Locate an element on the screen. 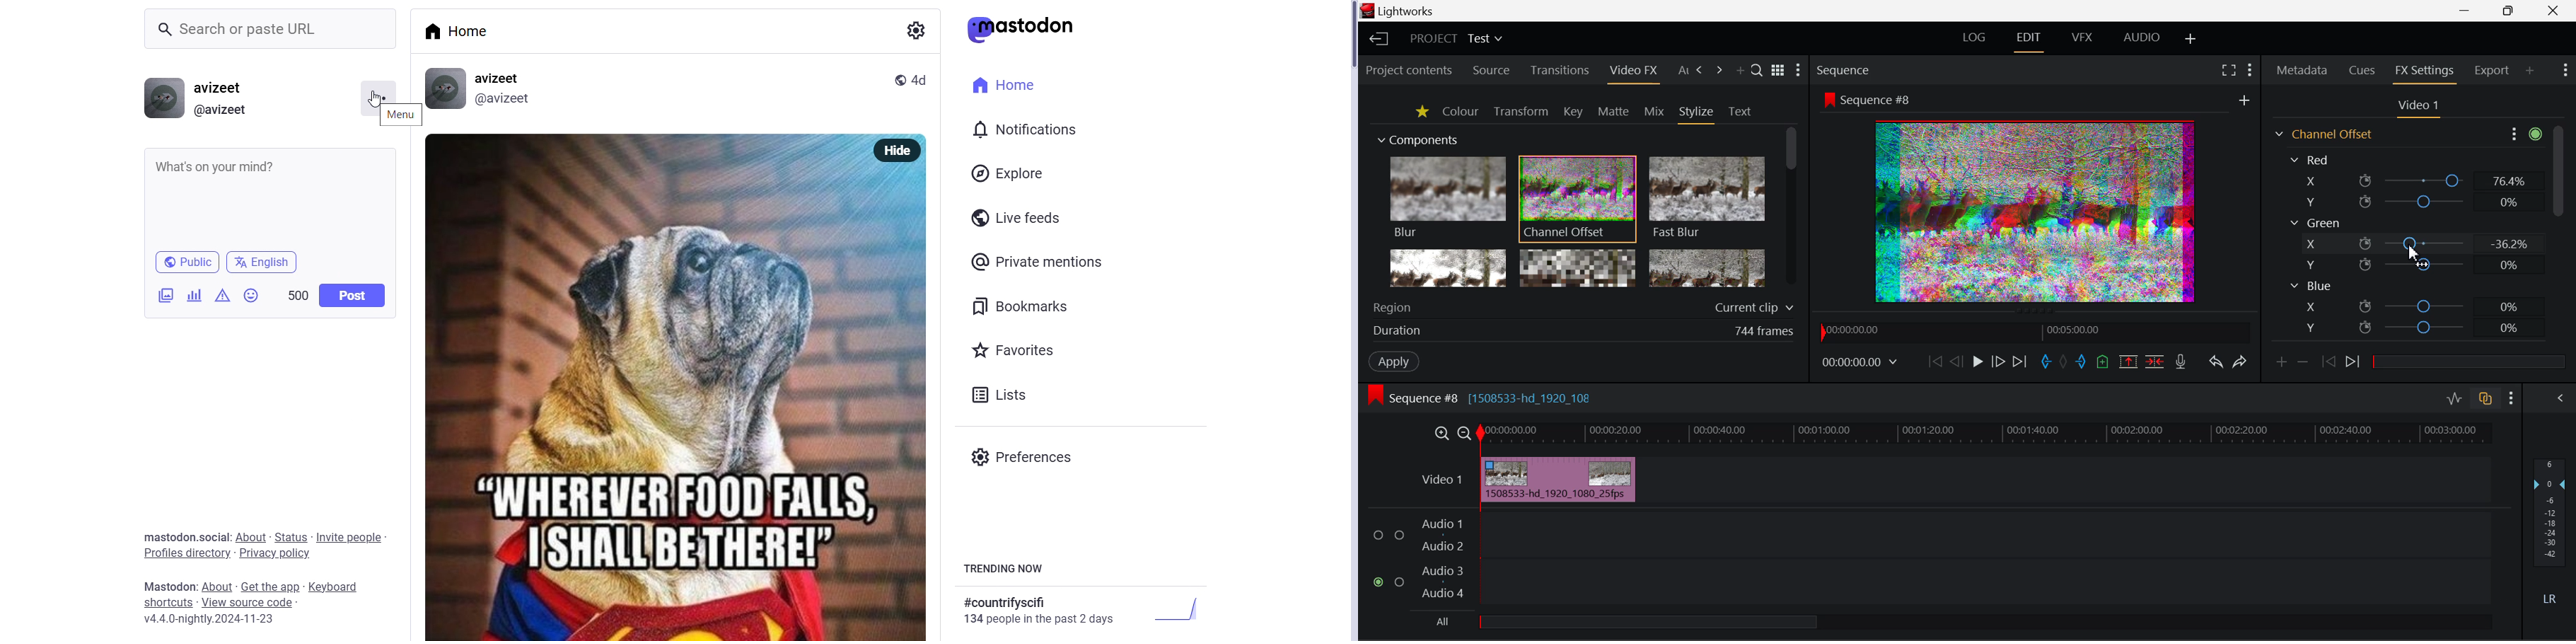 This screenshot has width=2576, height=644. Mosaic is located at coordinates (1578, 267).